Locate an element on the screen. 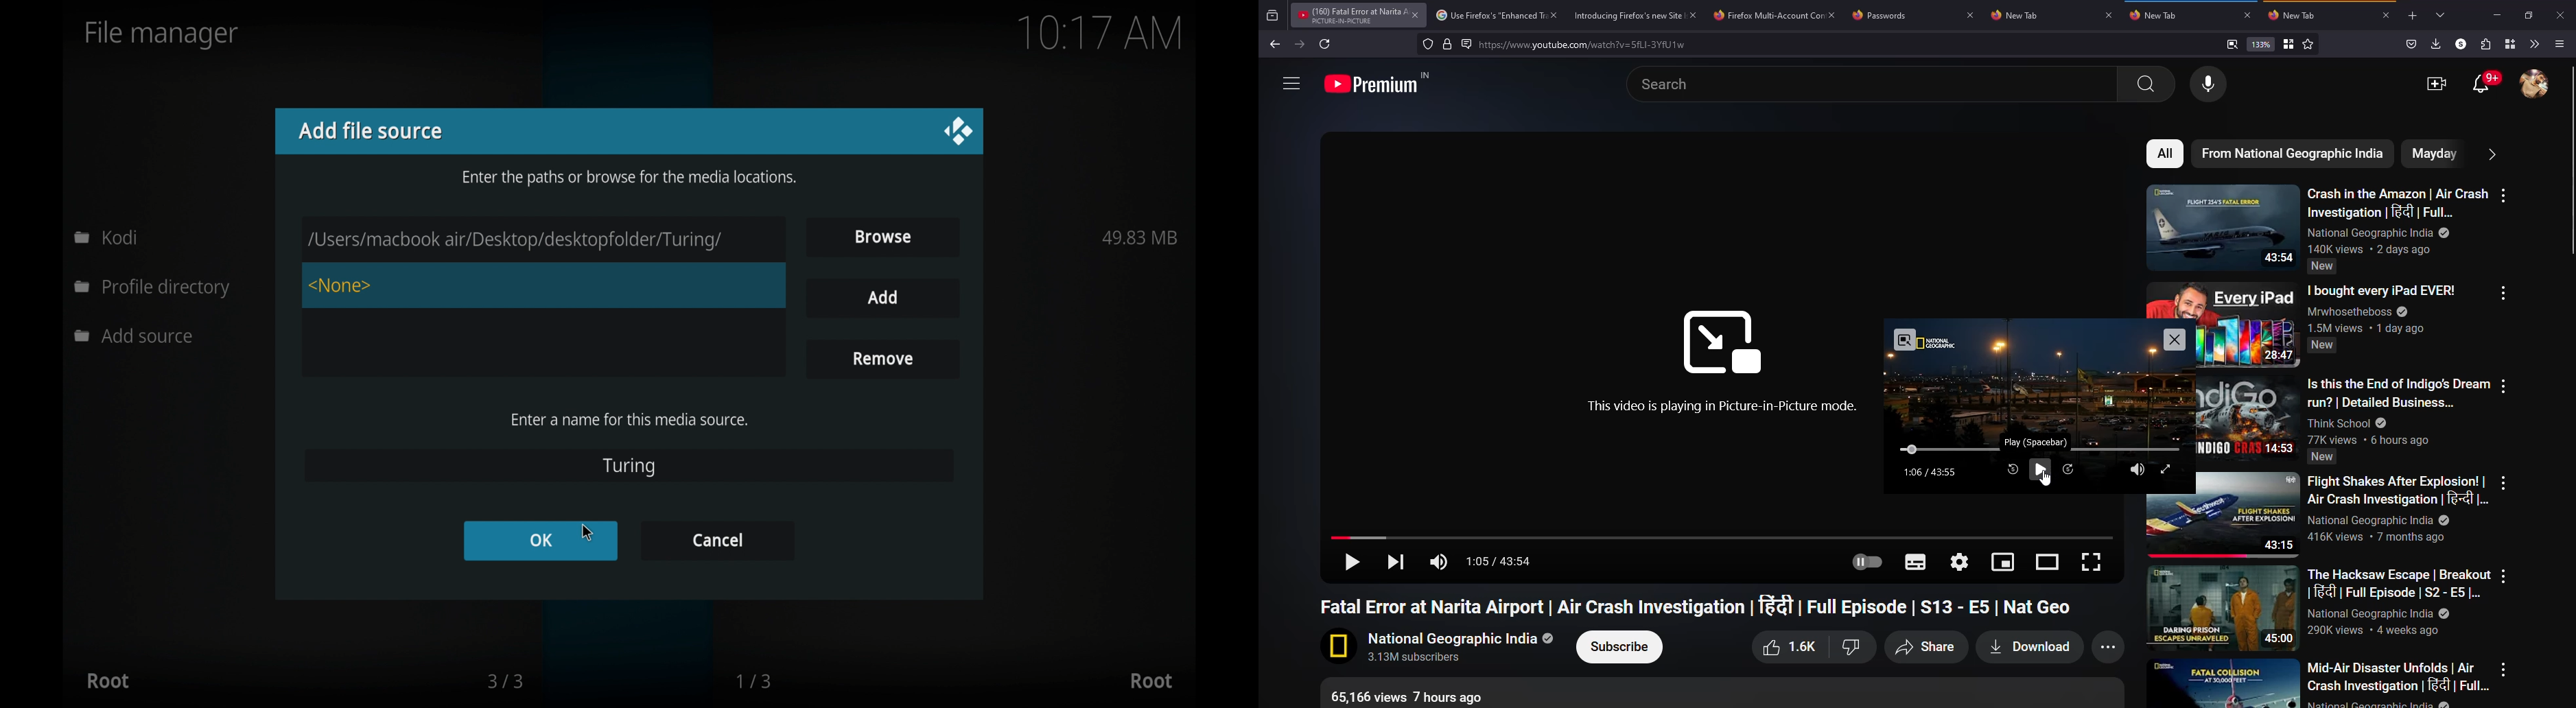  1/3 is located at coordinates (755, 681).